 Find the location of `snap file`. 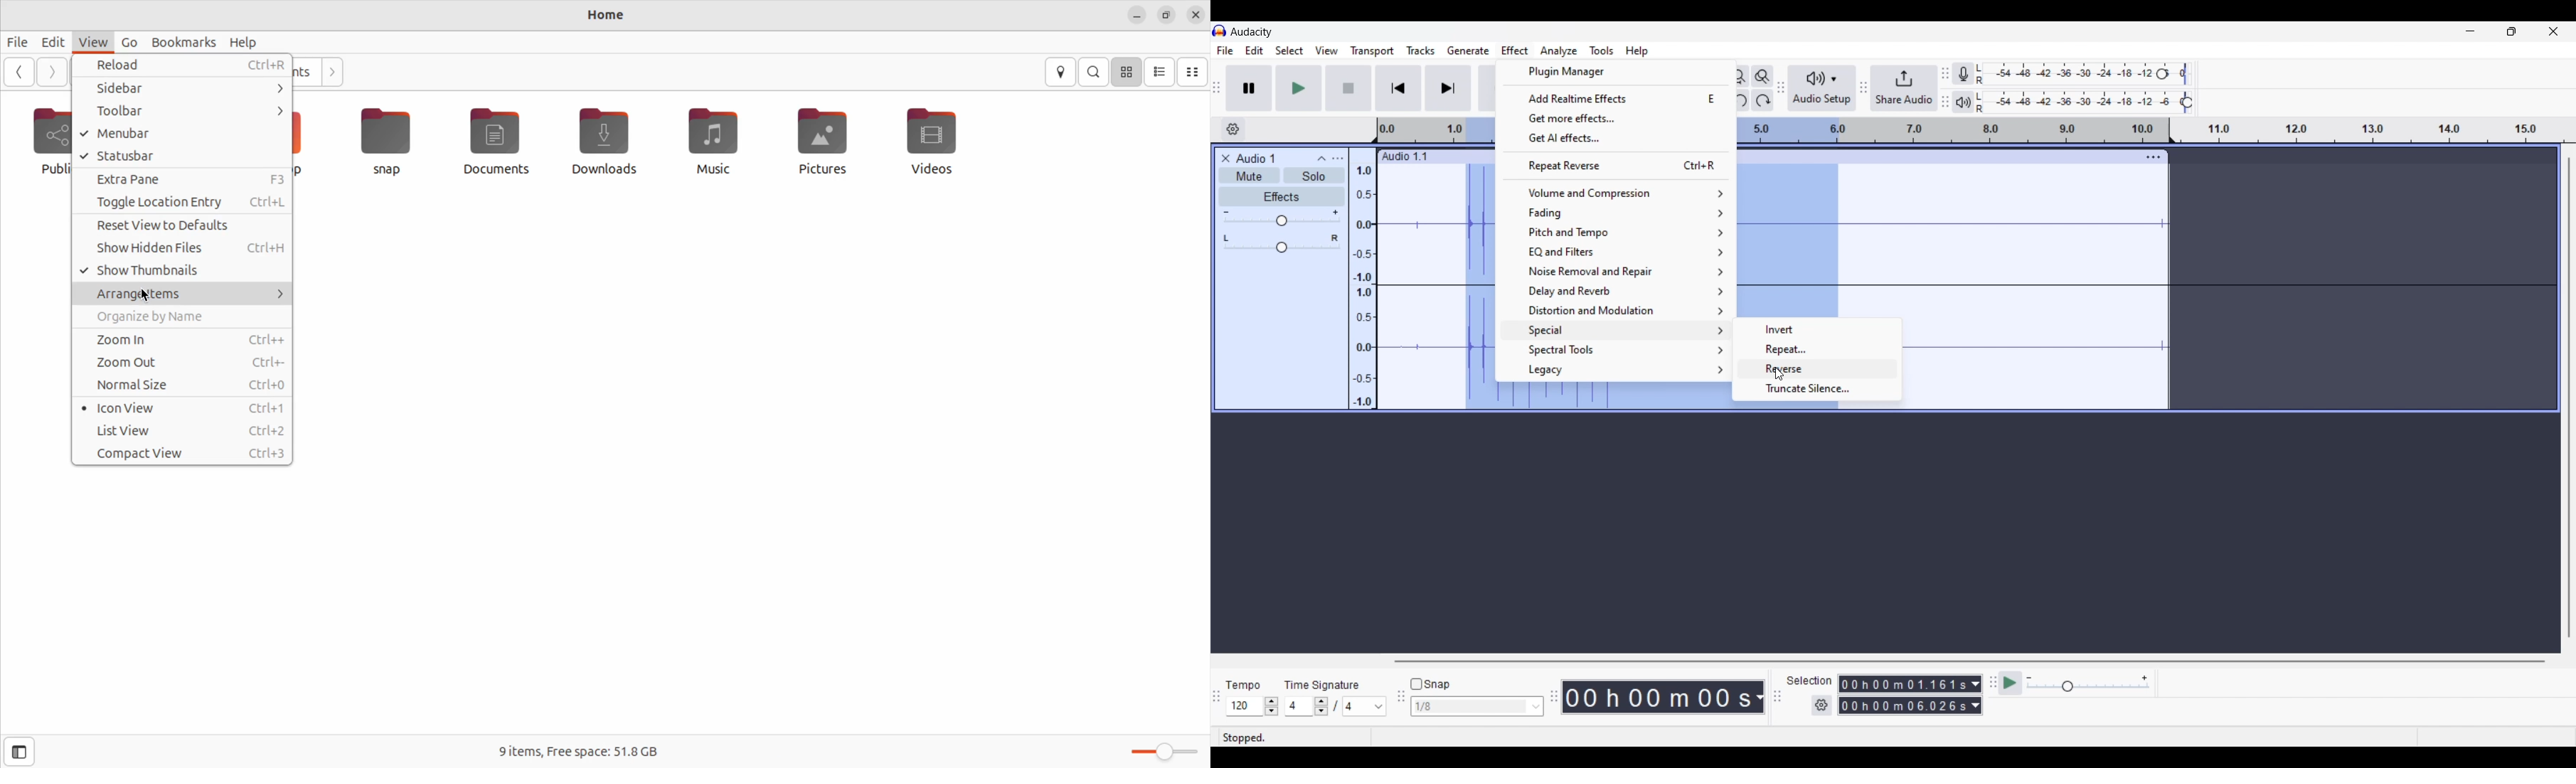

snap file is located at coordinates (386, 142).